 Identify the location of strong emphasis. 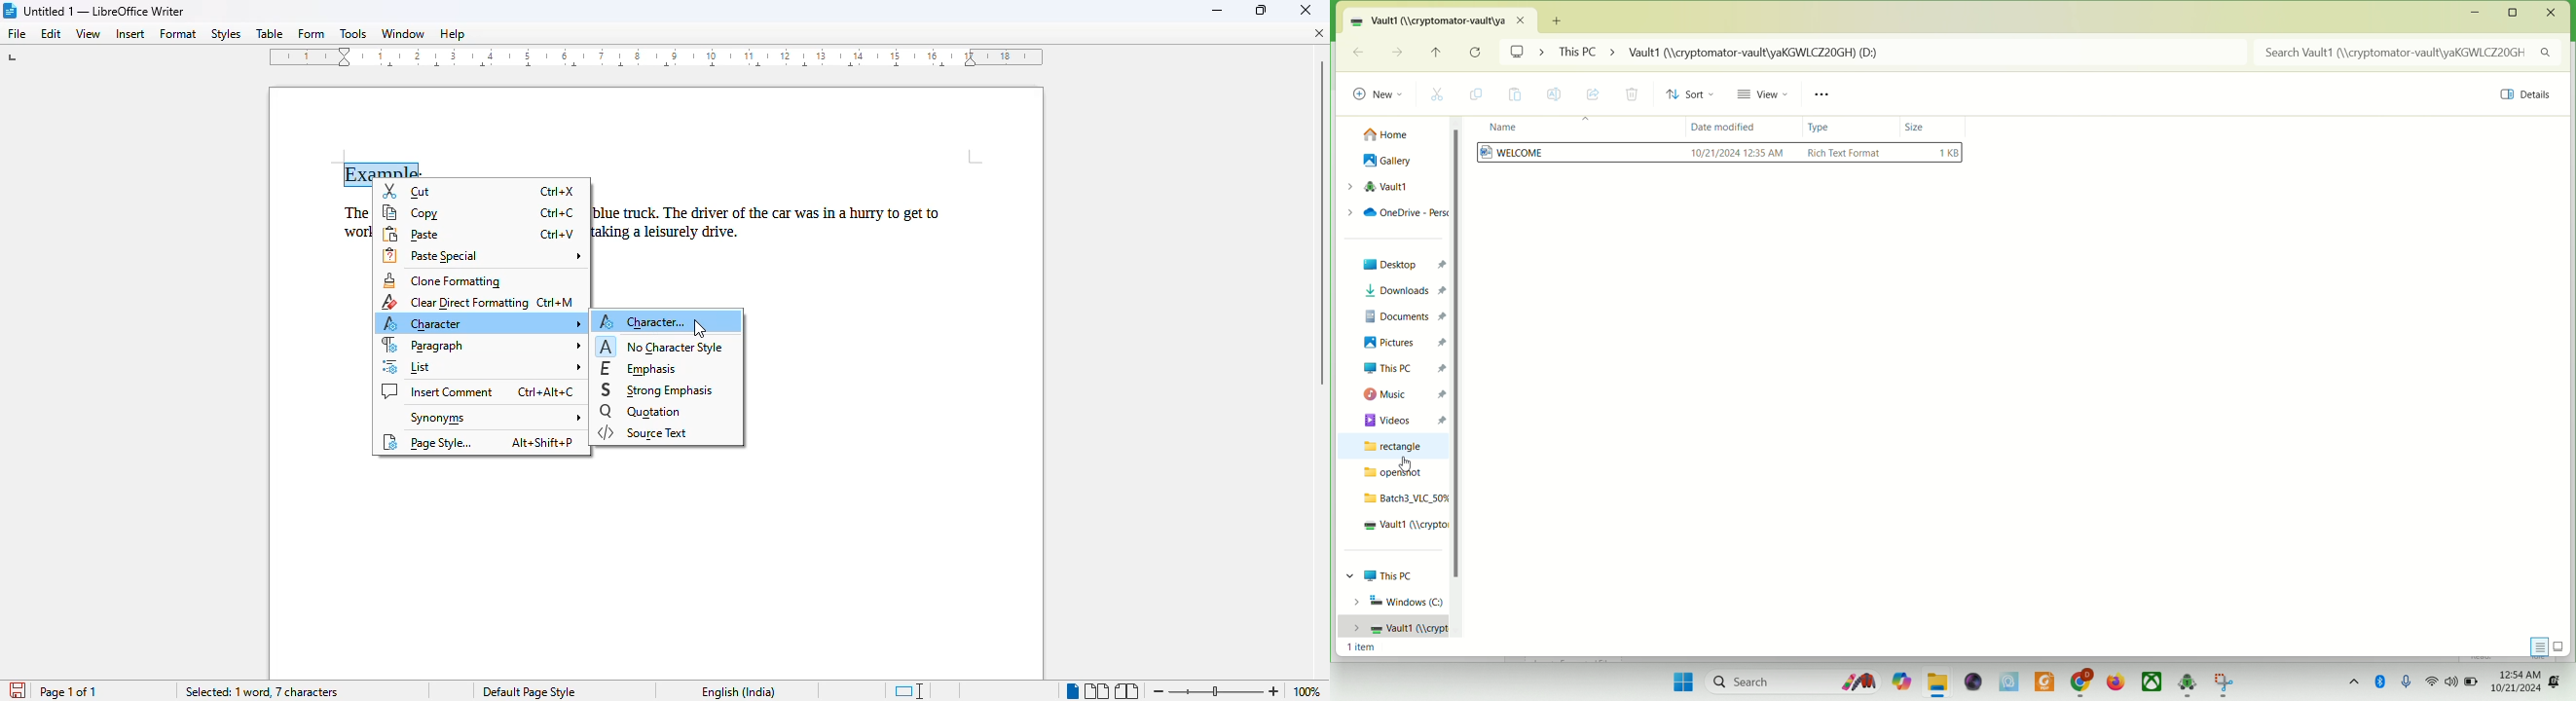
(658, 390).